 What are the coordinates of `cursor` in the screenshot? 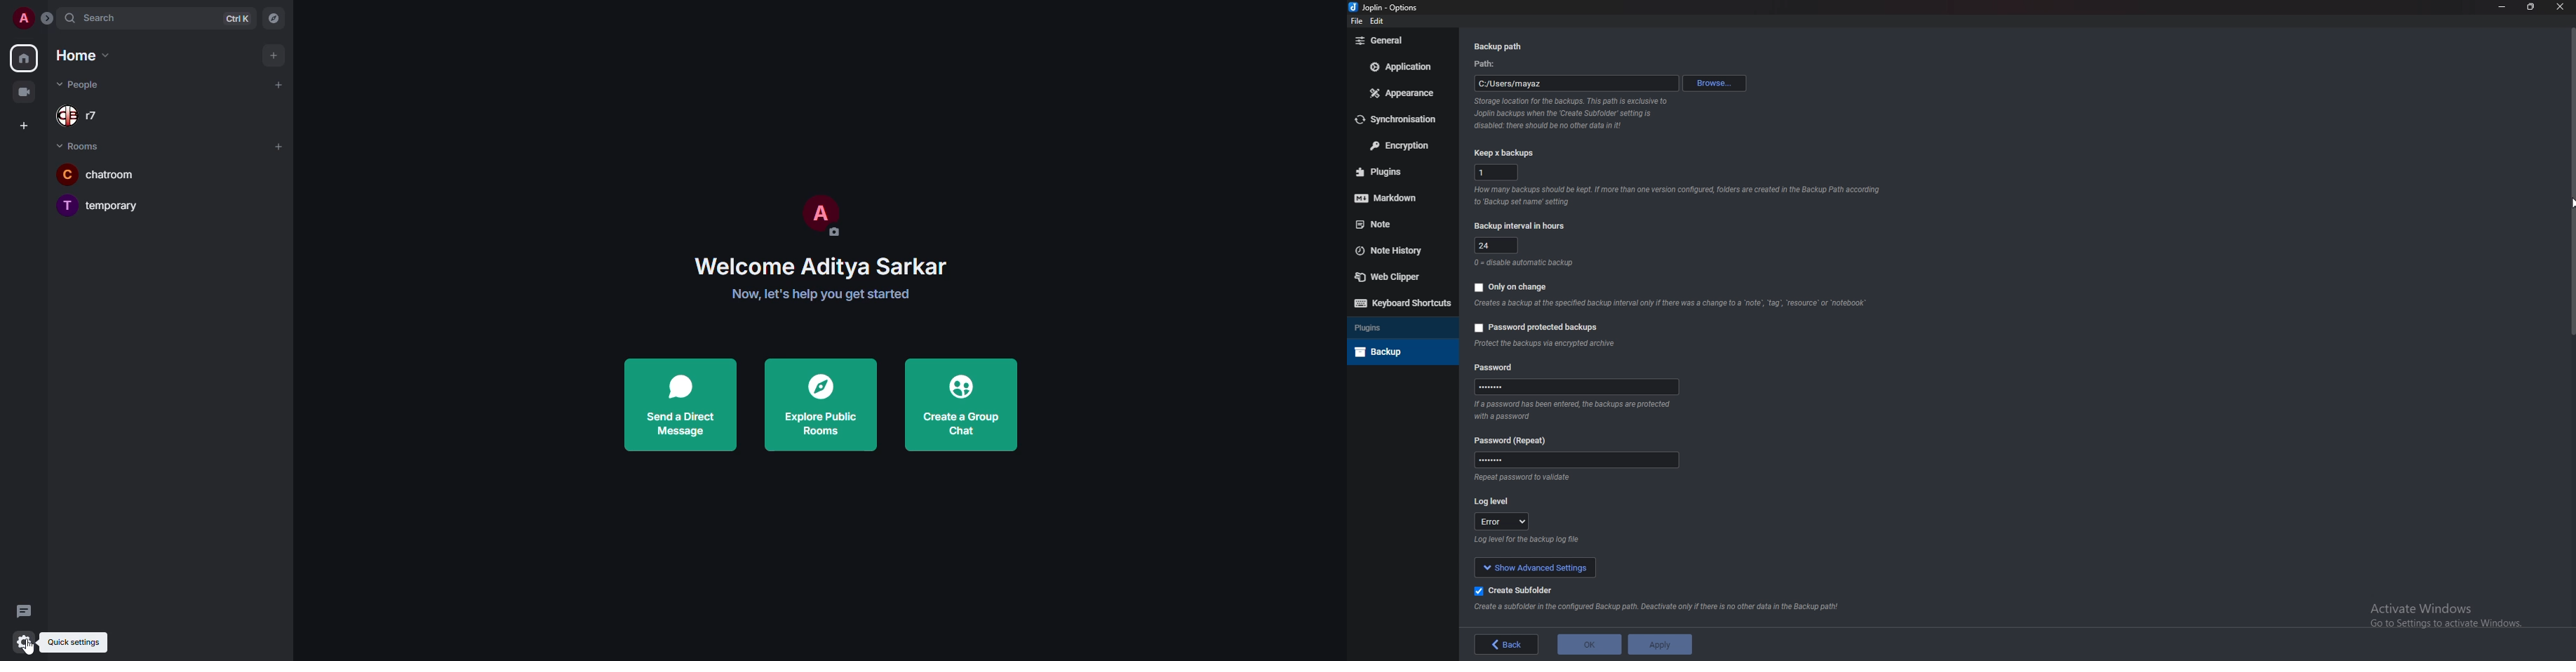 It's located at (2565, 204).